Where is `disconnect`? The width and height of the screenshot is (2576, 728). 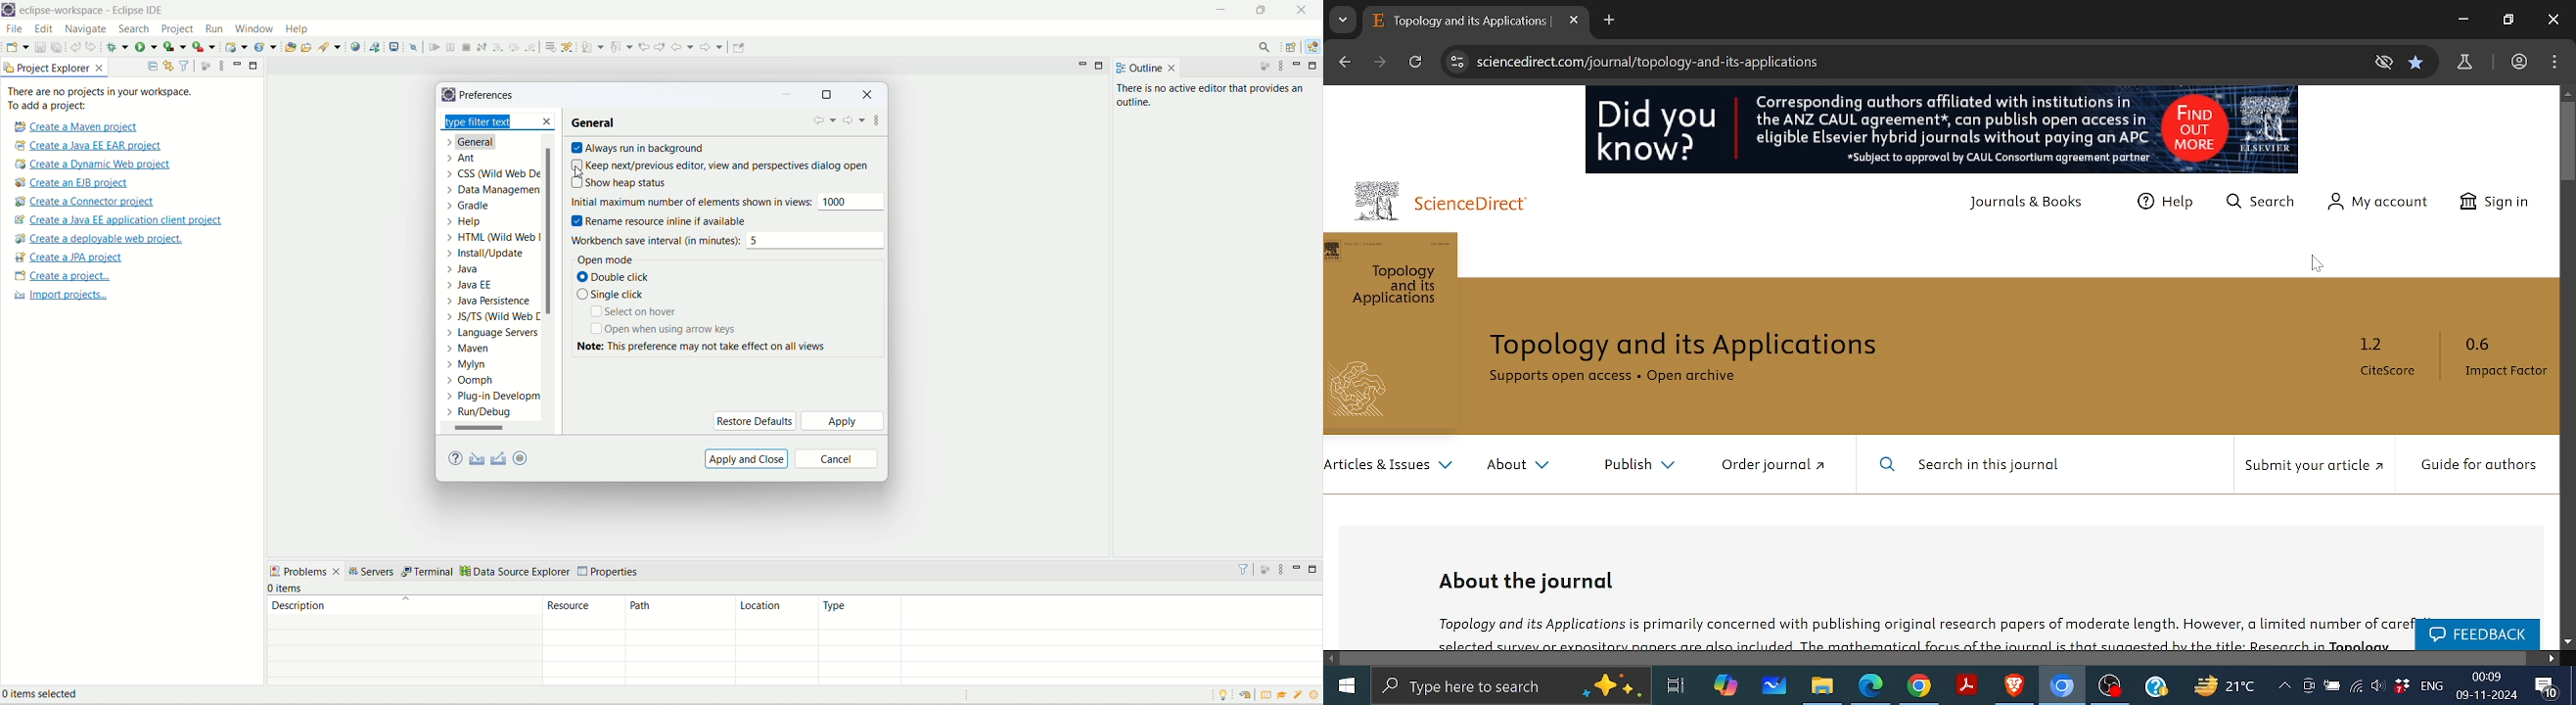
disconnect is located at coordinates (481, 46).